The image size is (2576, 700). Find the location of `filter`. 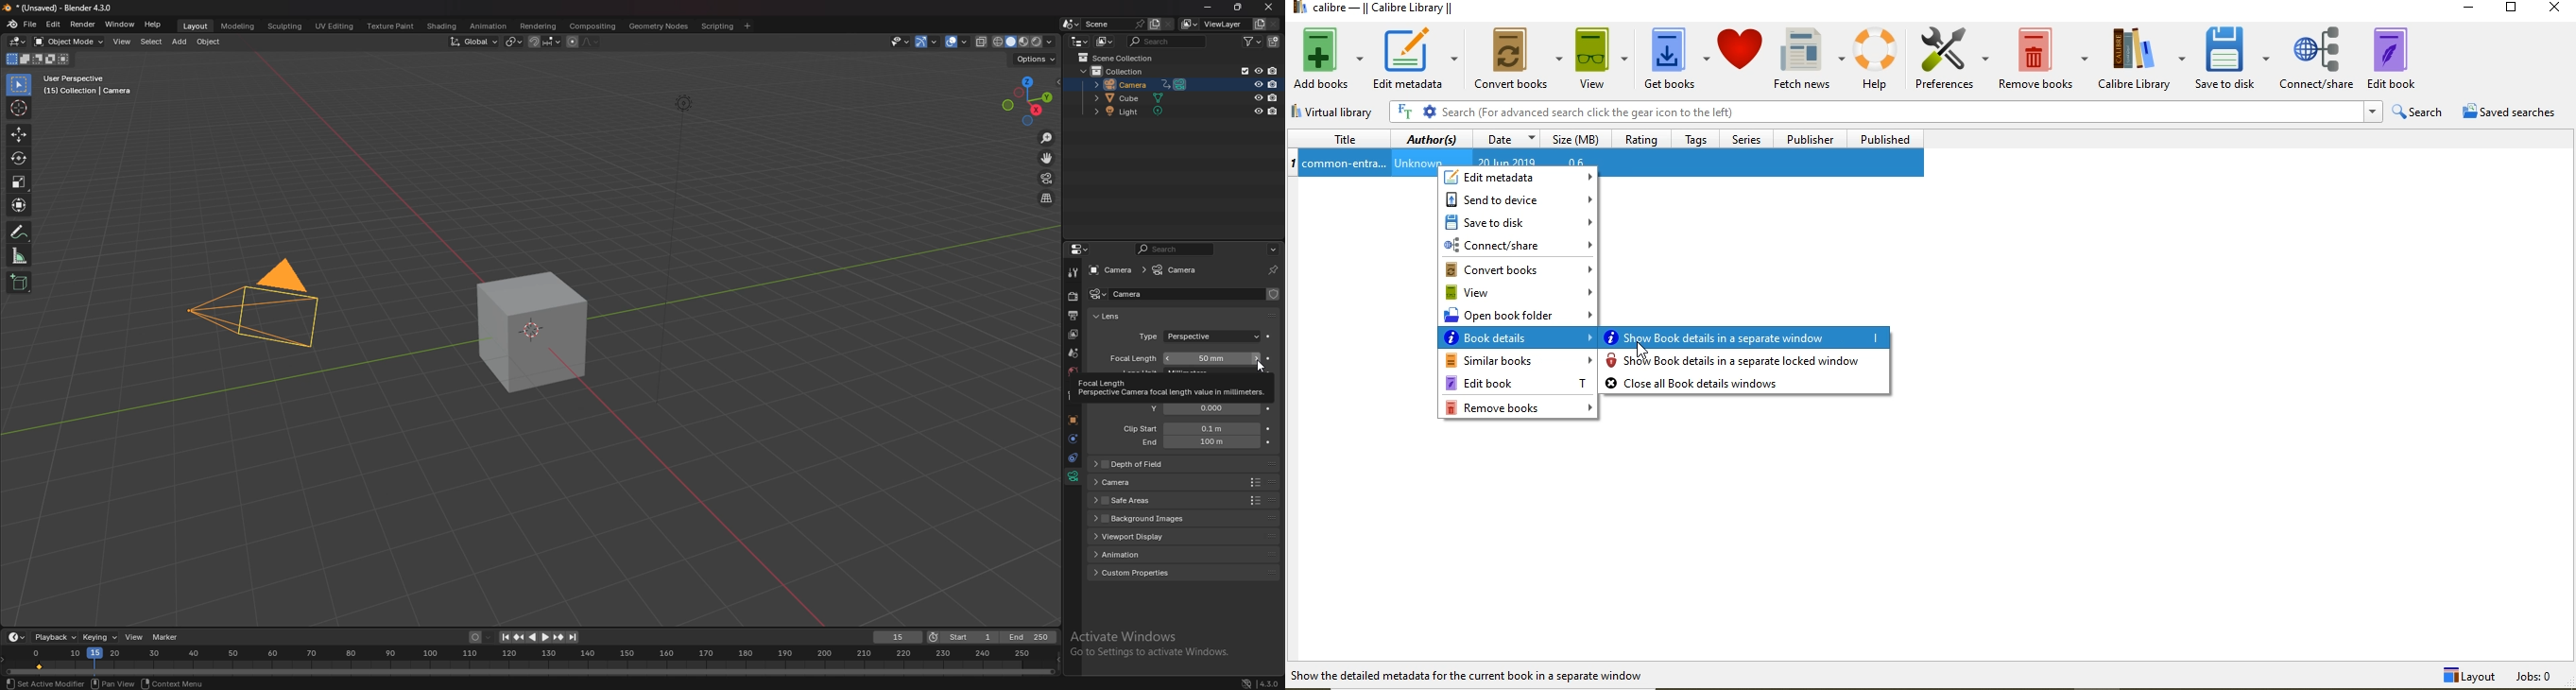

filter is located at coordinates (1254, 42).